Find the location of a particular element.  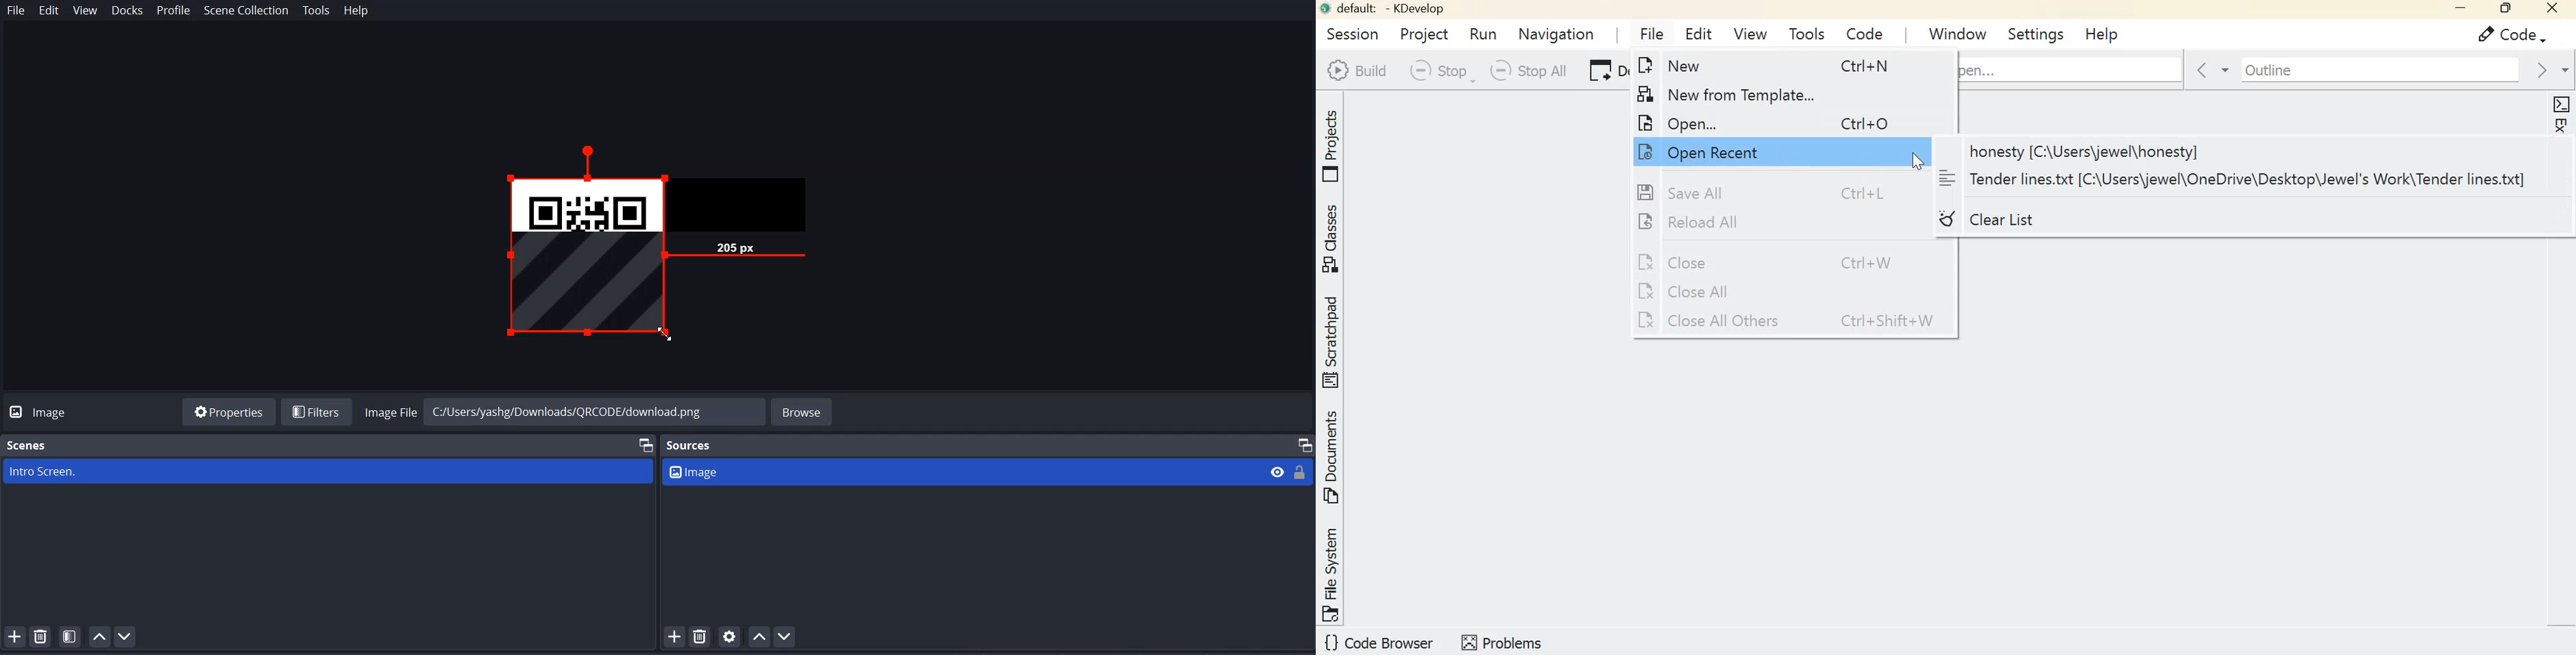

Move Scene Up is located at coordinates (99, 636).